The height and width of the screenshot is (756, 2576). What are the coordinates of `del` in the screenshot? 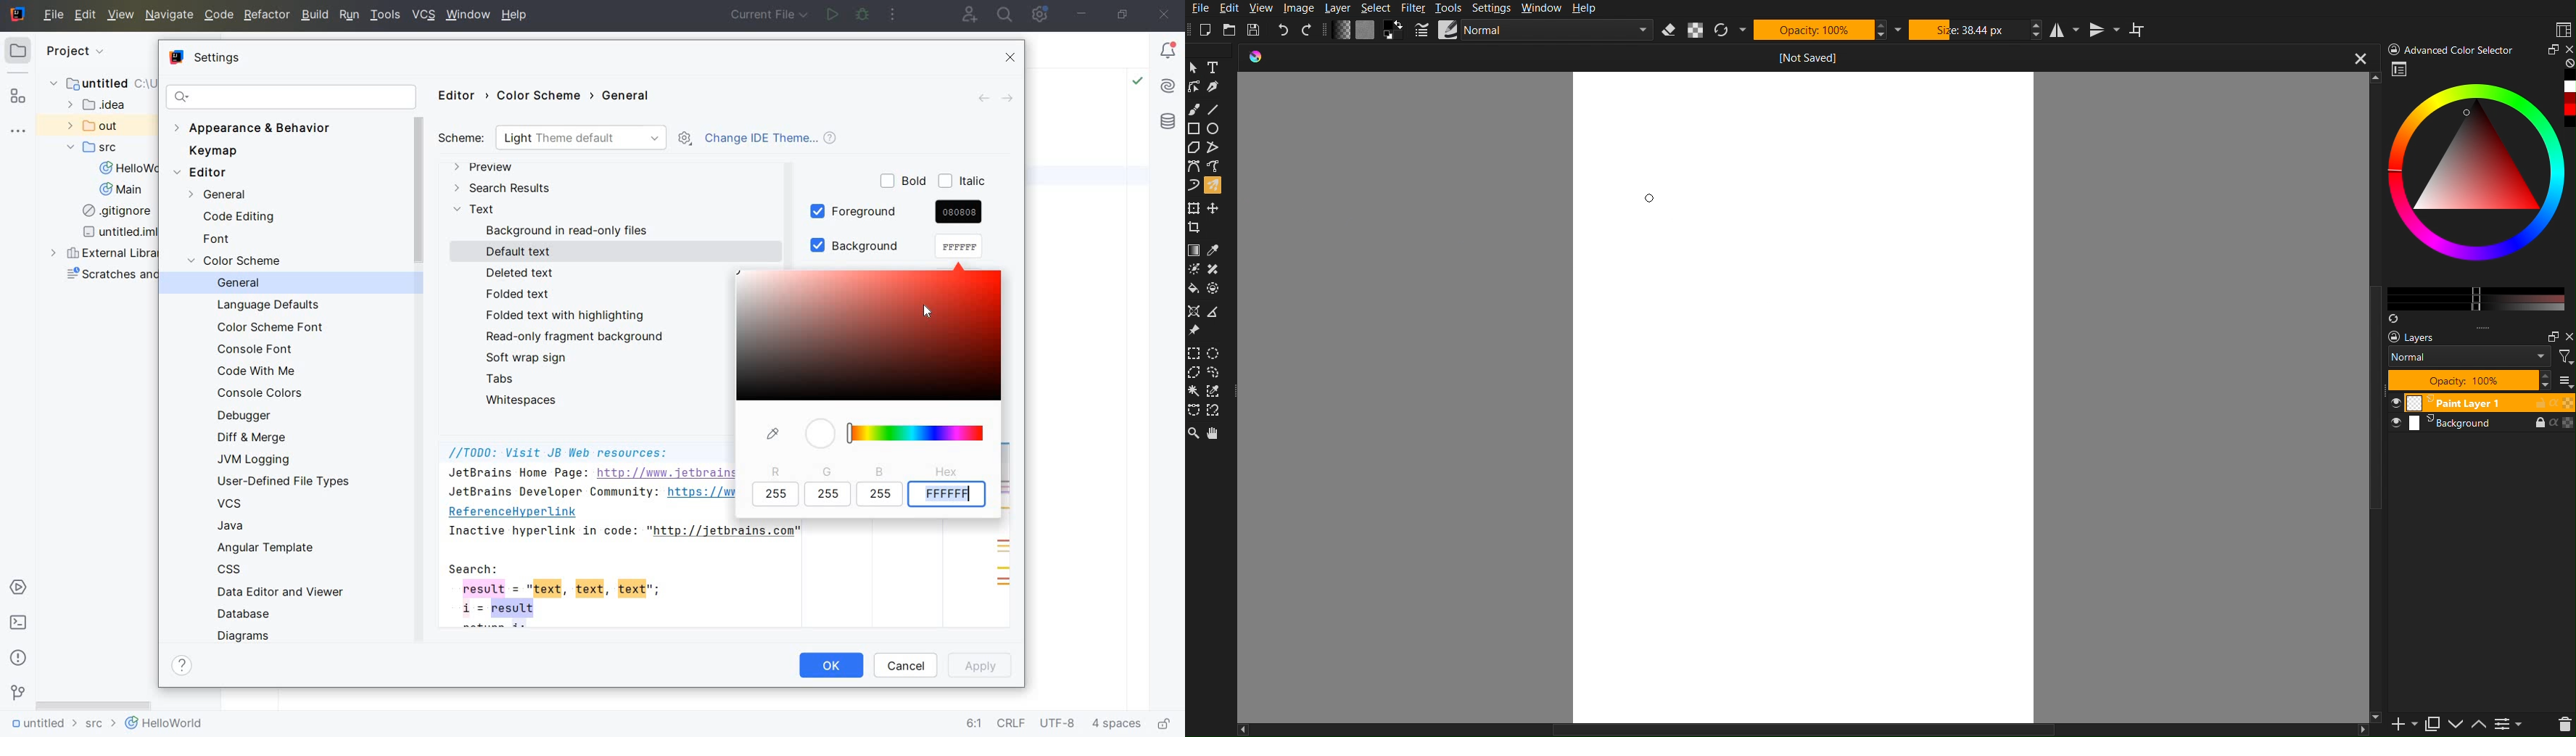 It's located at (2559, 725).